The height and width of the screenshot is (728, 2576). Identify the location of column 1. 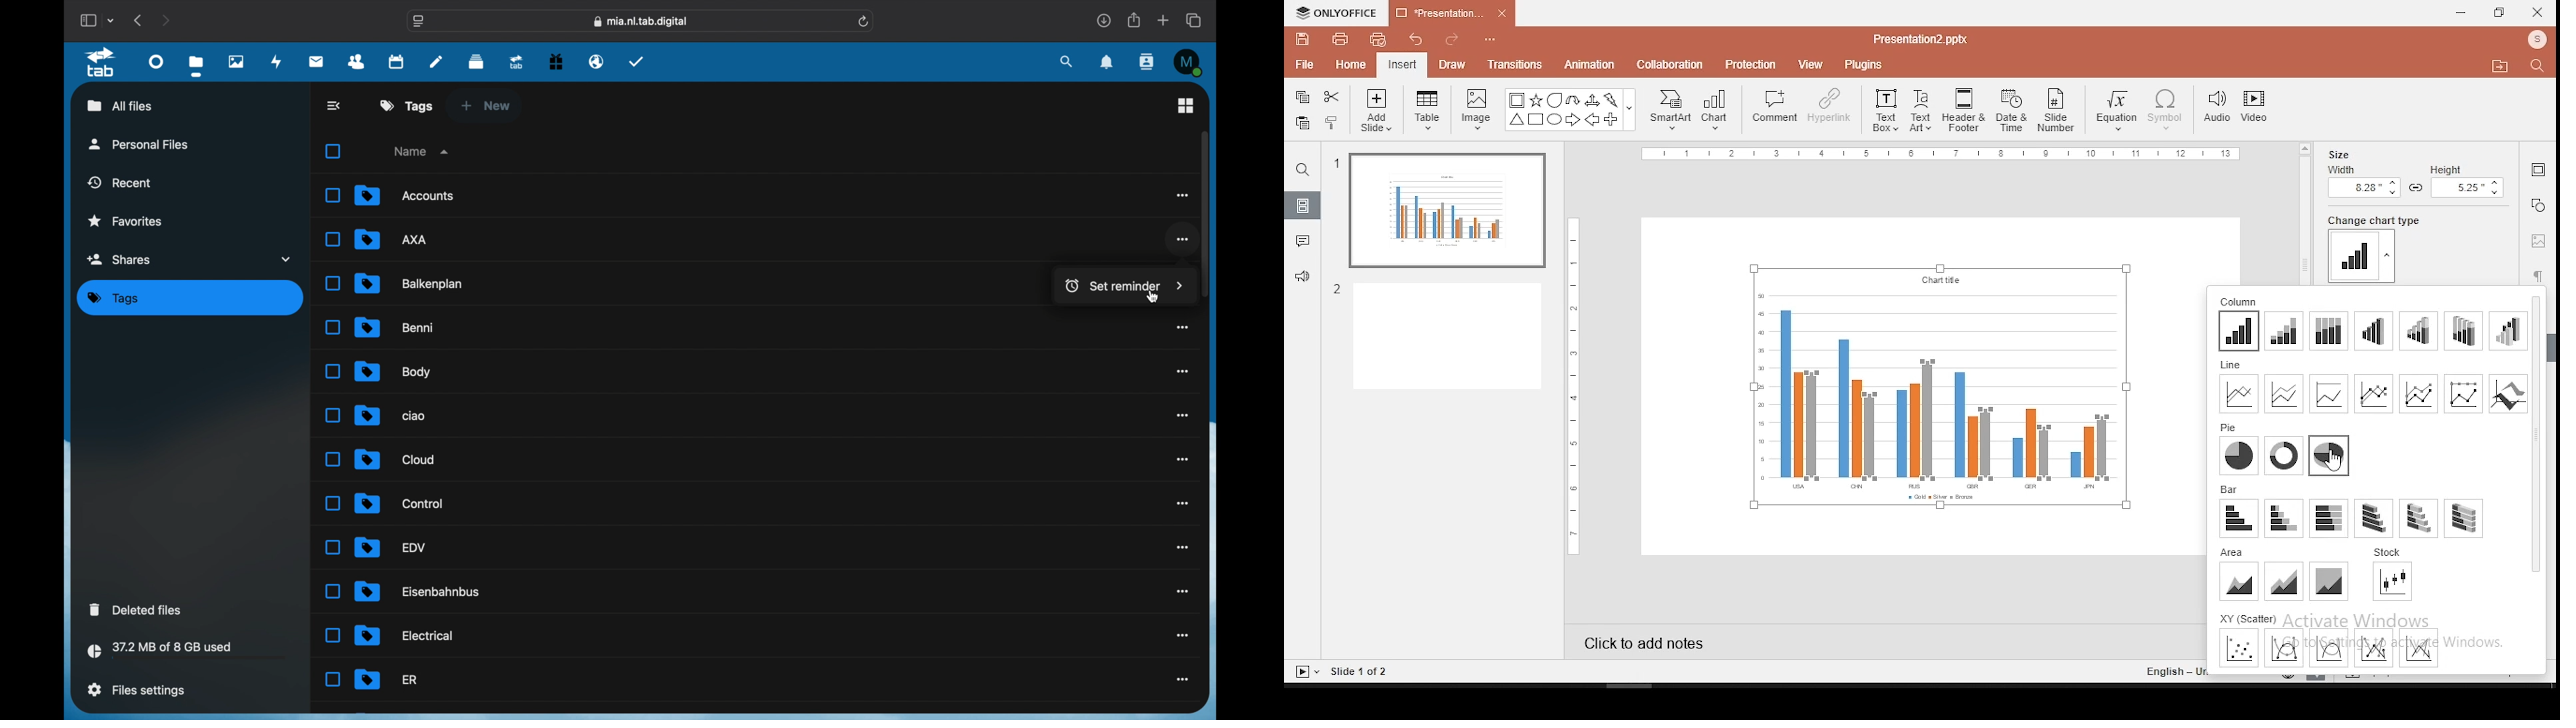
(2239, 331).